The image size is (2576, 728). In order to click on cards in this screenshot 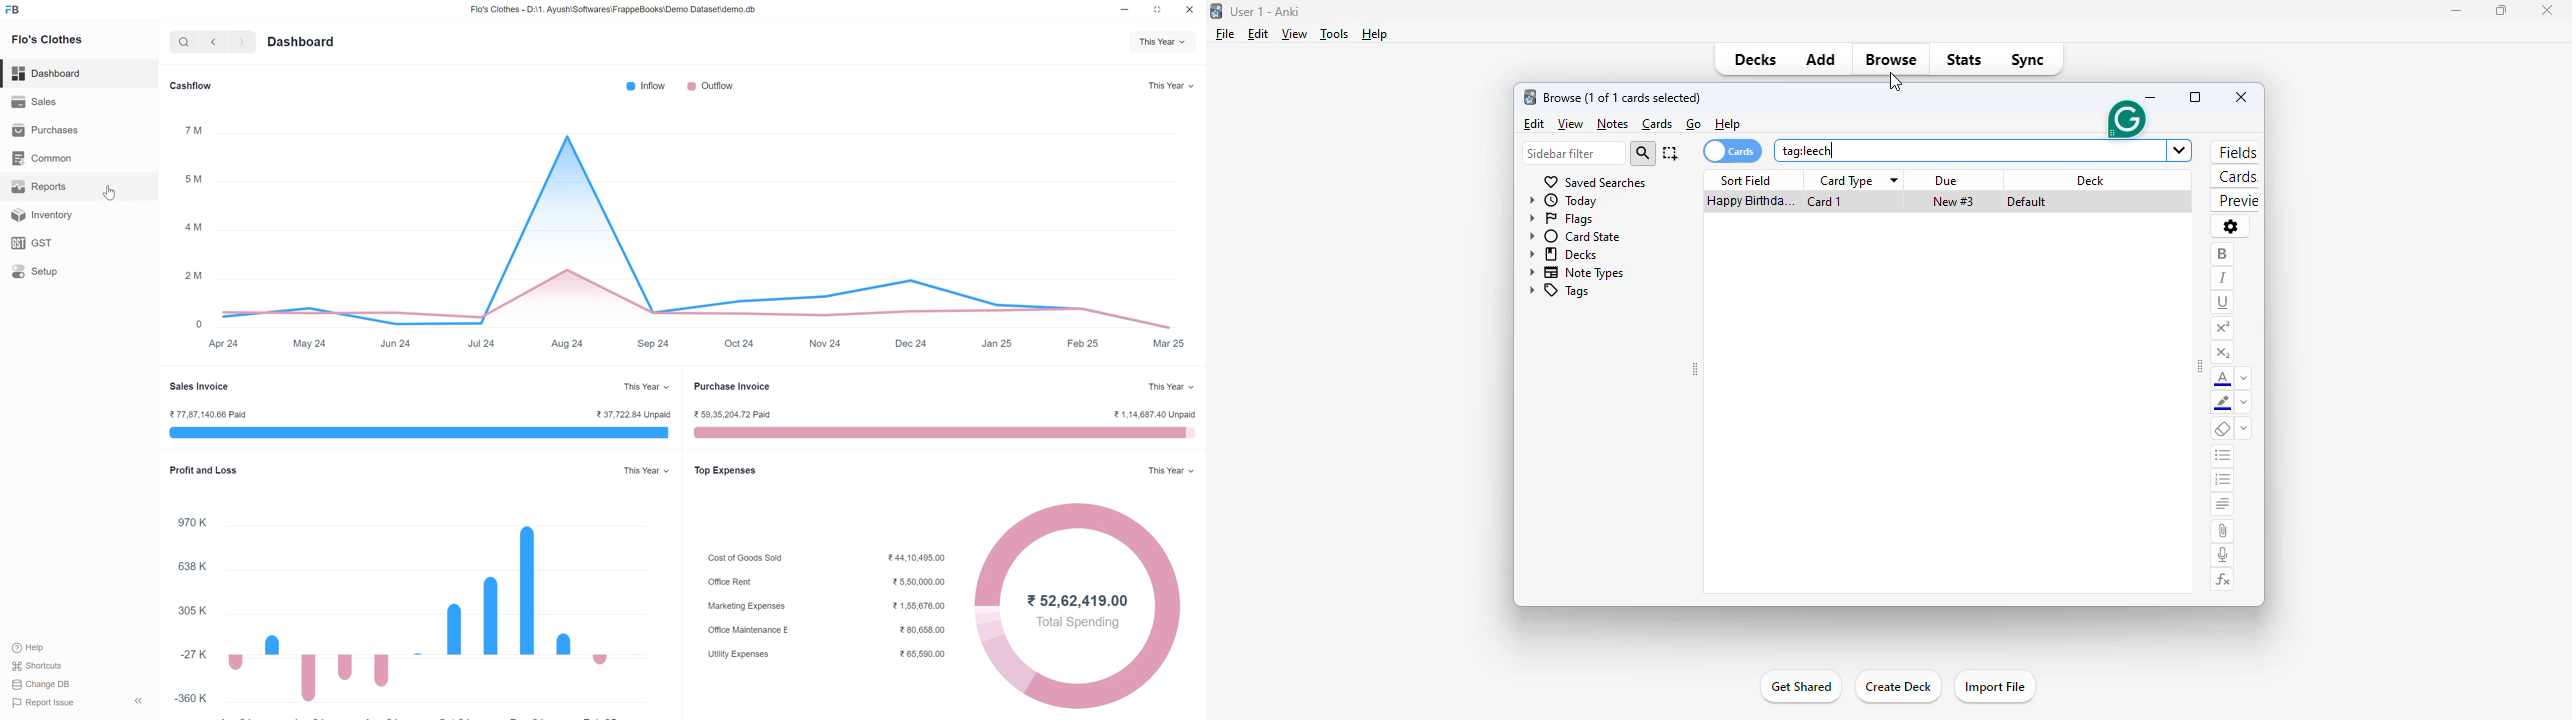, I will do `click(1733, 151)`.